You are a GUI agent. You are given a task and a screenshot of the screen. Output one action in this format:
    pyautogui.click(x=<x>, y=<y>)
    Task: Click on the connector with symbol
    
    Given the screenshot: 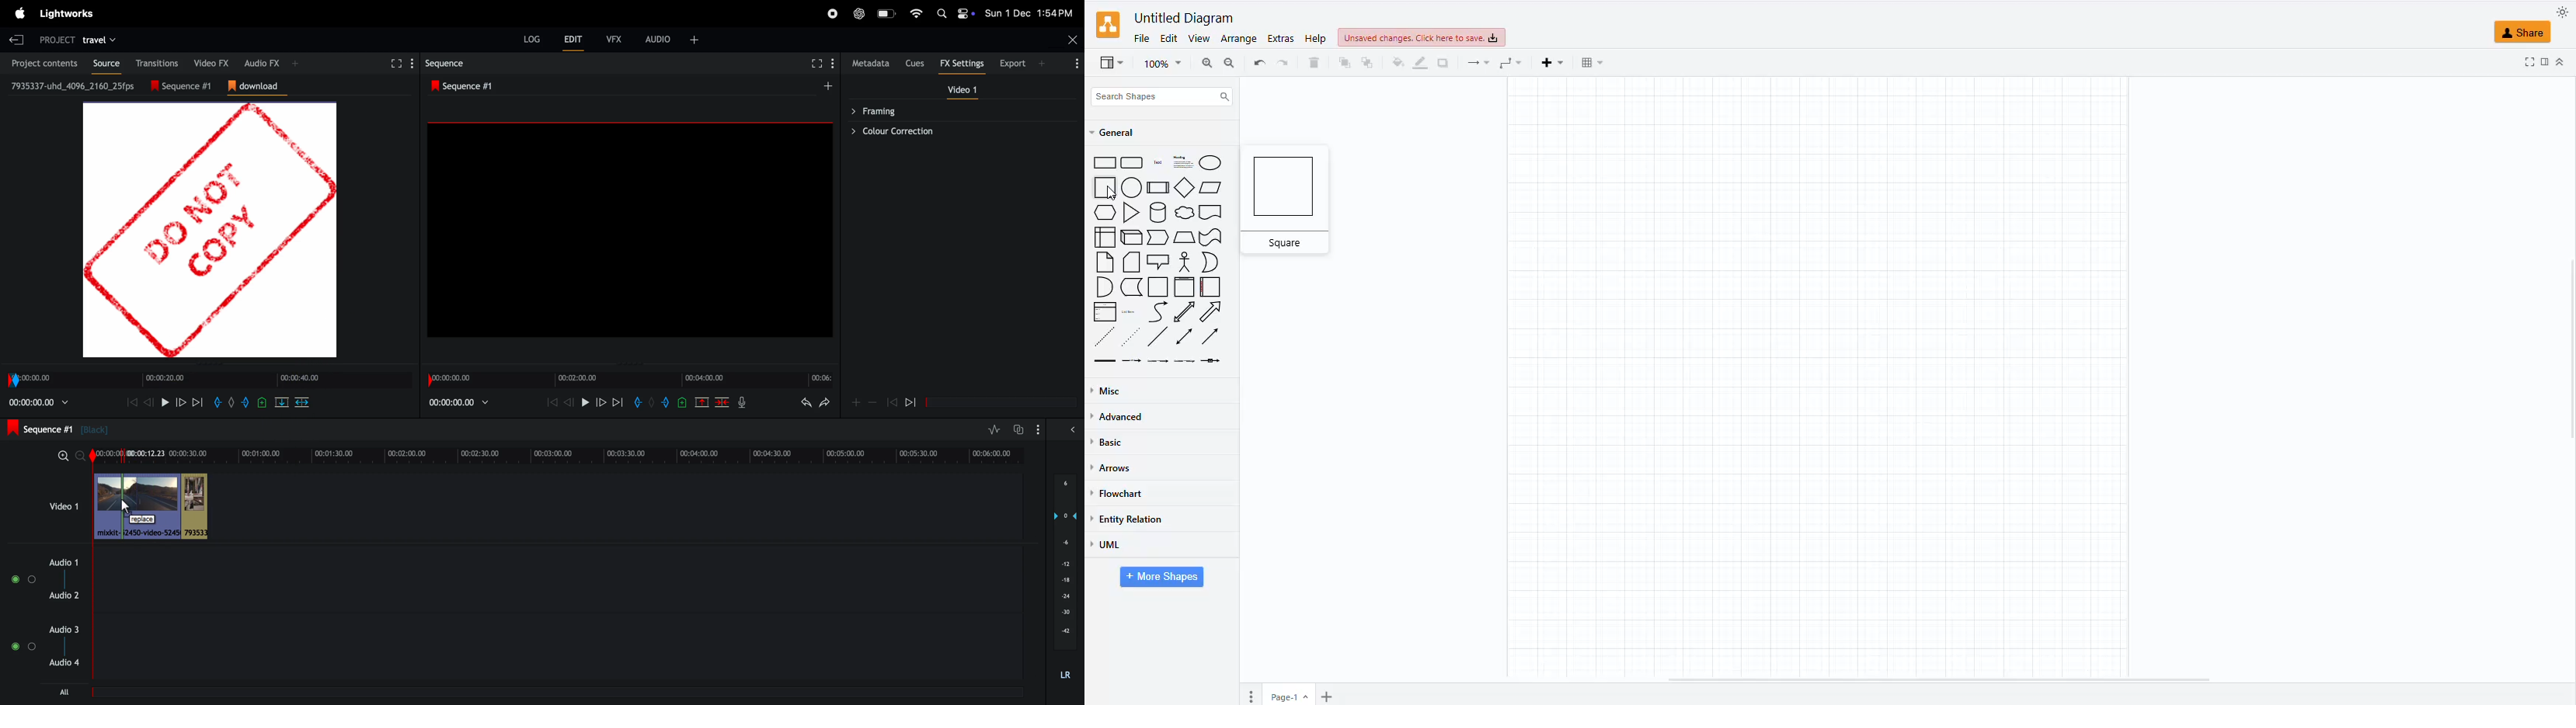 What is the action you would take?
    pyautogui.click(x=1213, y=363)
    